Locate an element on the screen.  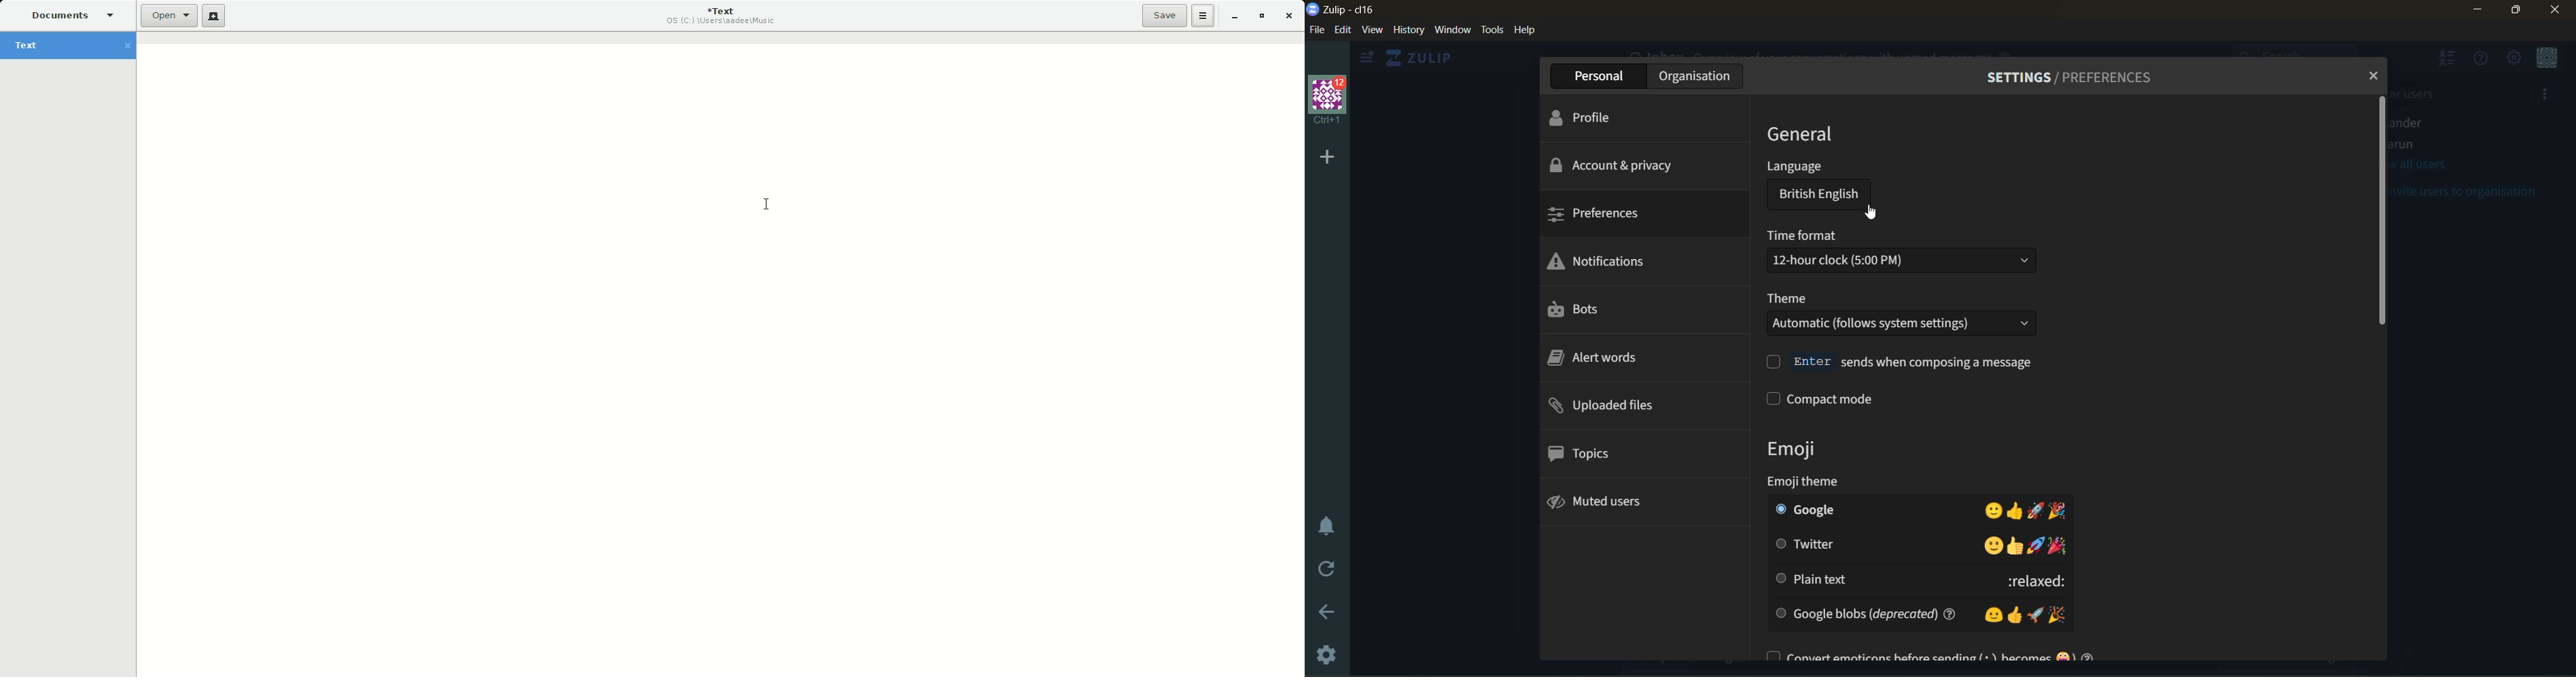
organization is located at coordinates (1698, 75).